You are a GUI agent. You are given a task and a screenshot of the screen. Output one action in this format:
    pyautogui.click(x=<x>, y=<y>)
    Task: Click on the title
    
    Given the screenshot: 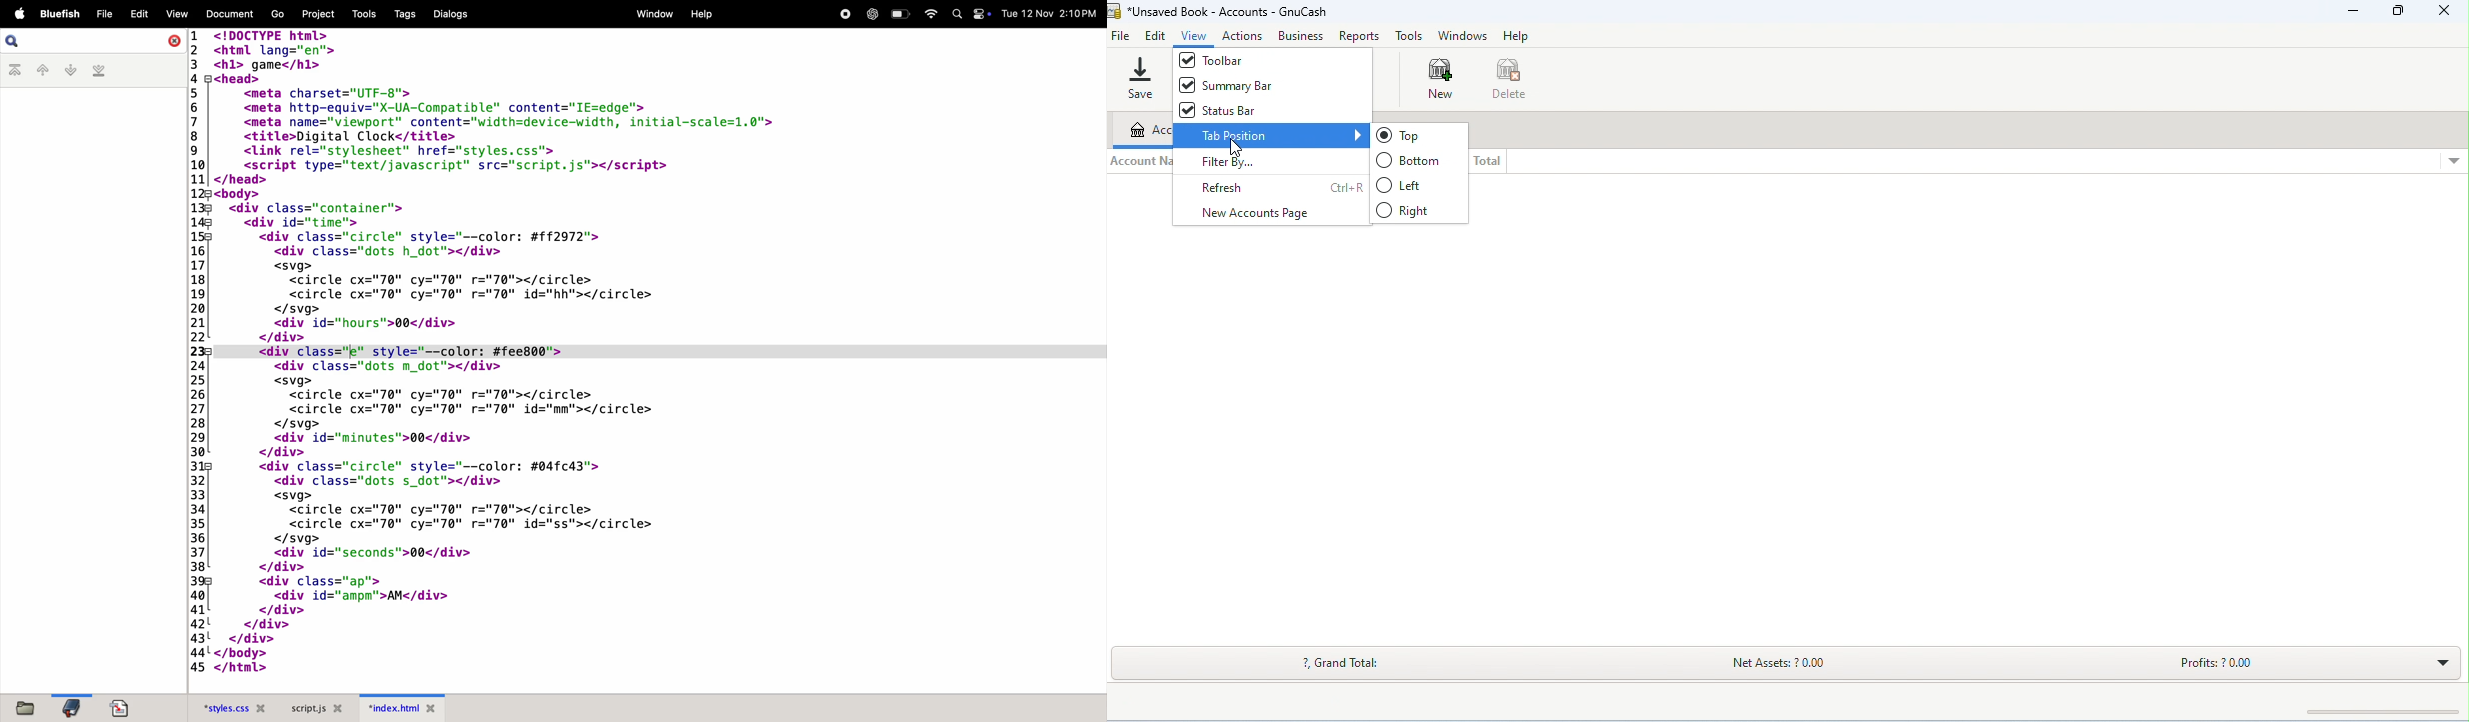 What is the action you would take?
    pyautogui.click(x=1221, y=13)
    